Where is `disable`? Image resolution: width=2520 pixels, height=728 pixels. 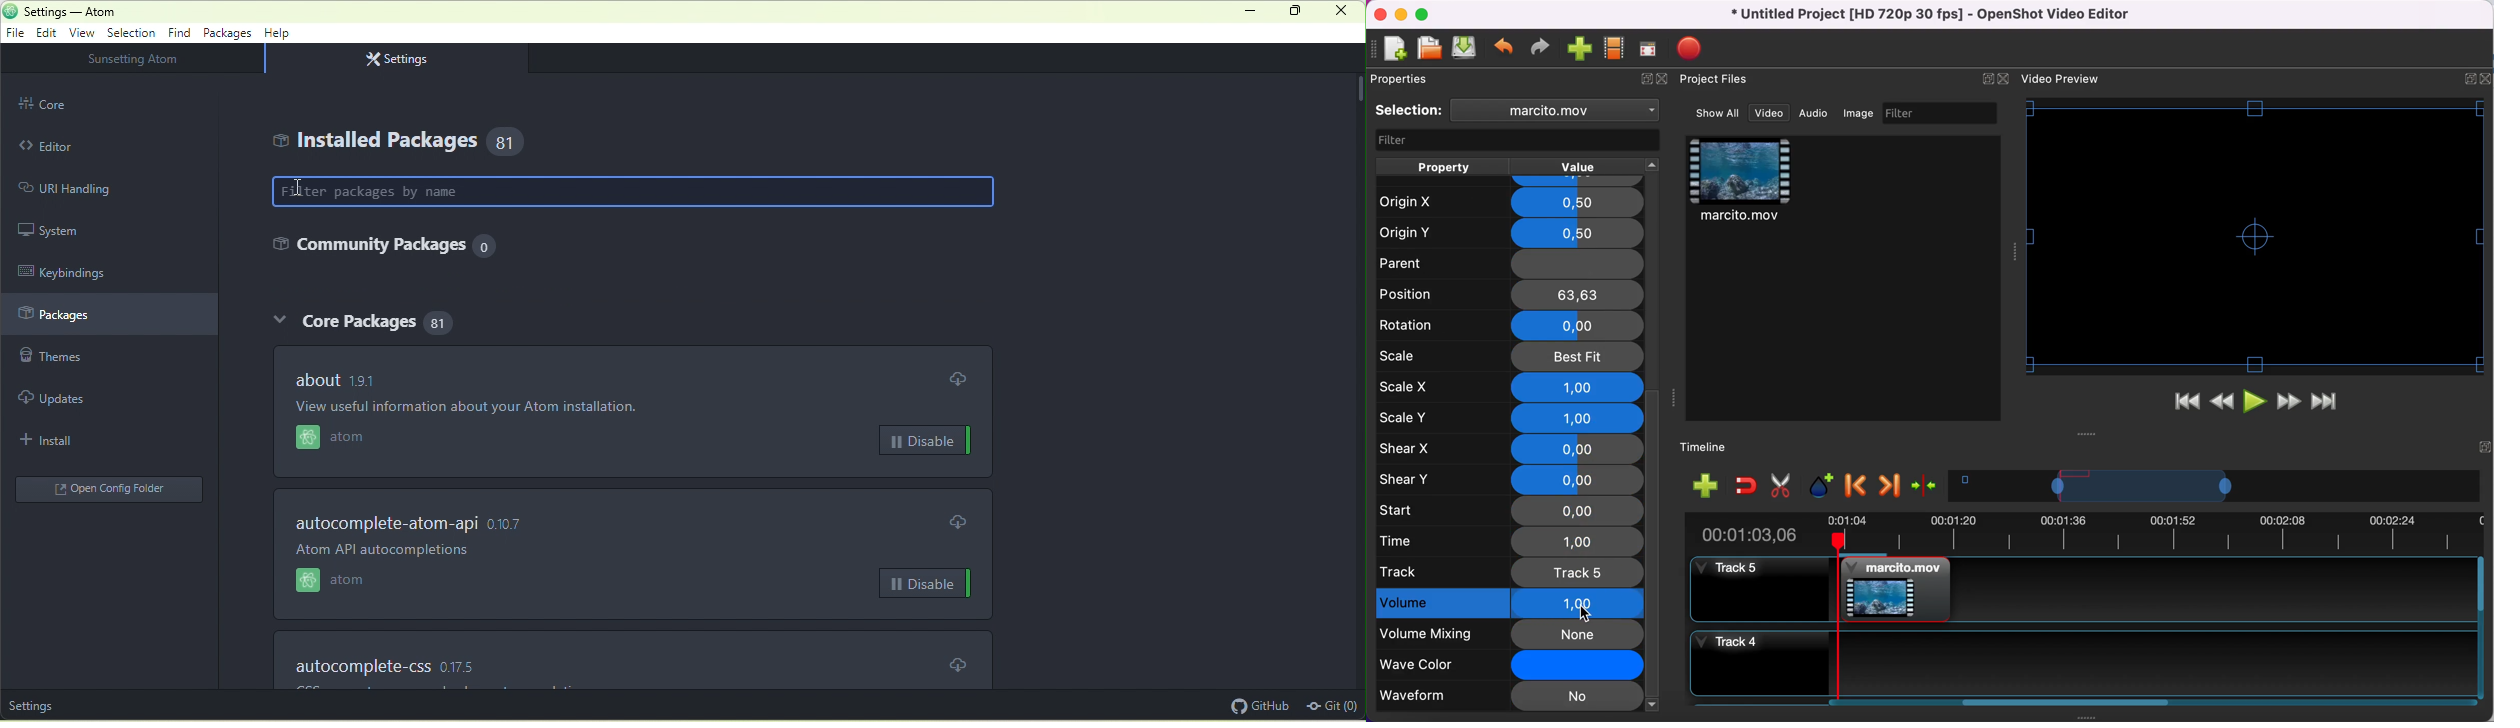
disable is located at coordinates (926, 585).